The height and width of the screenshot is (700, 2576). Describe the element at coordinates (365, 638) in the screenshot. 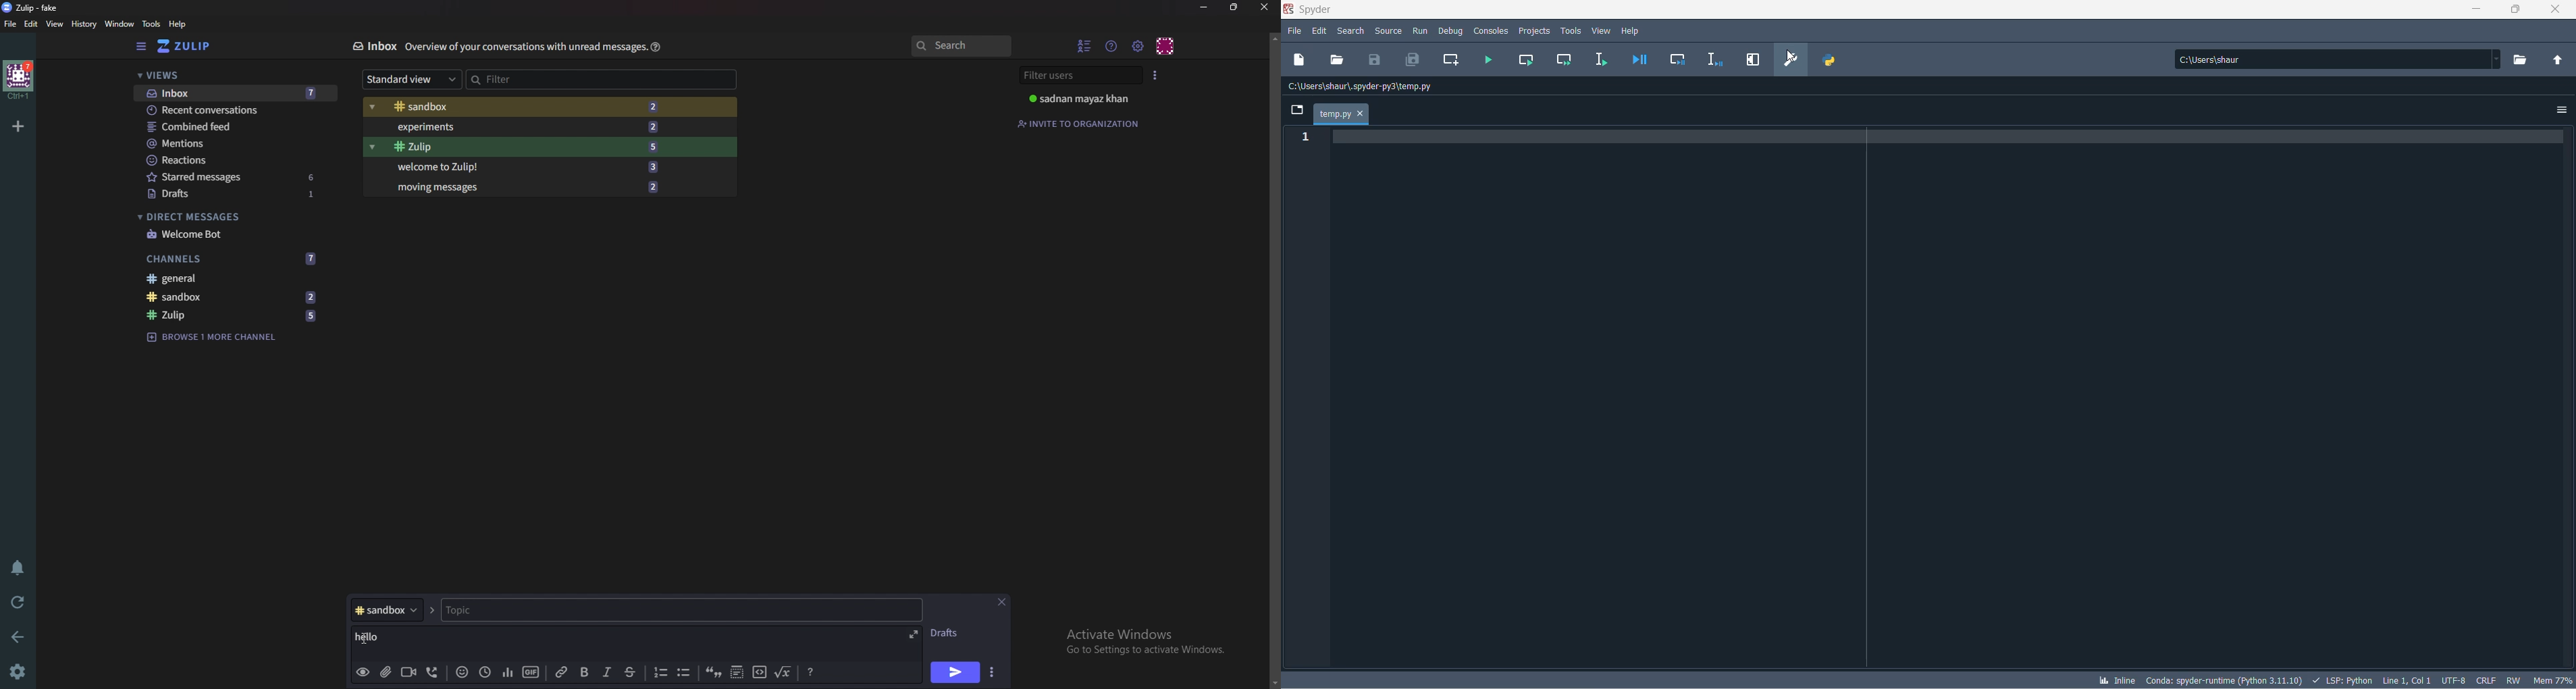

I see `cursor` at that location.